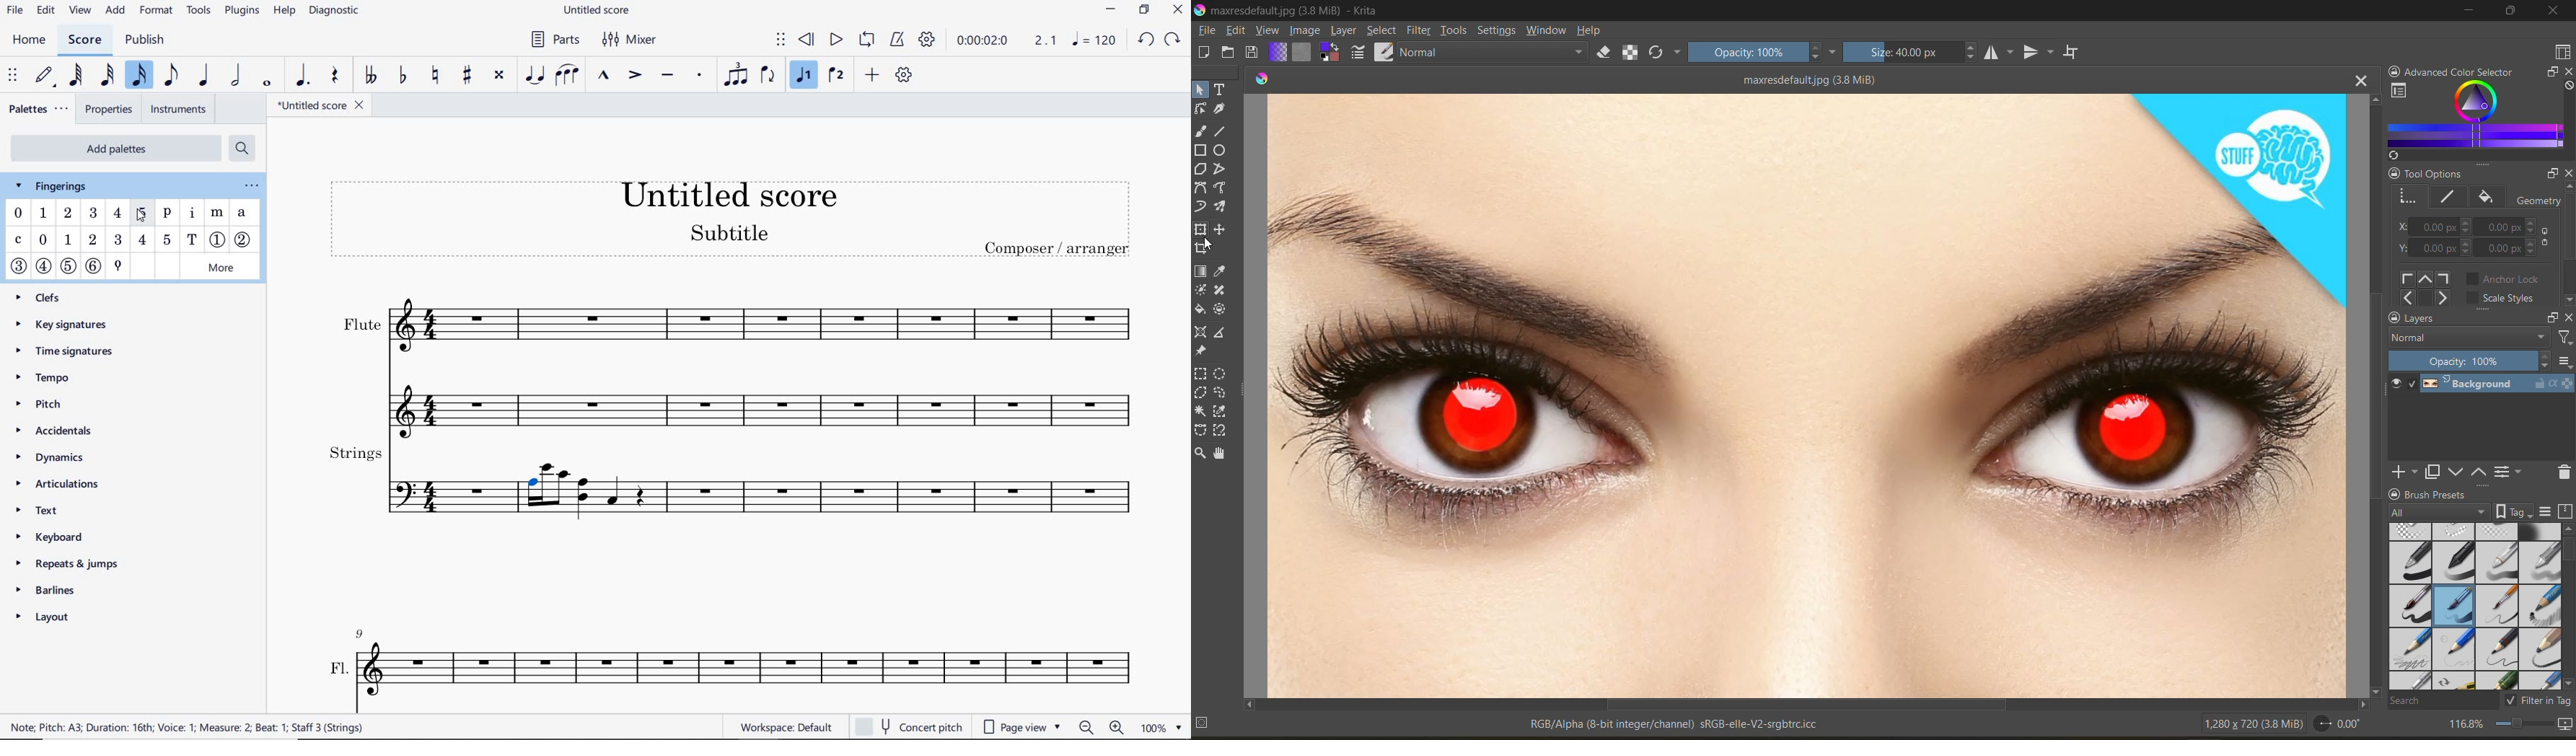 The width and height of the screenshot is (2576, 756). Describe the element at coordinates (1270, 32) in the screenshot. I see `view` at that location.